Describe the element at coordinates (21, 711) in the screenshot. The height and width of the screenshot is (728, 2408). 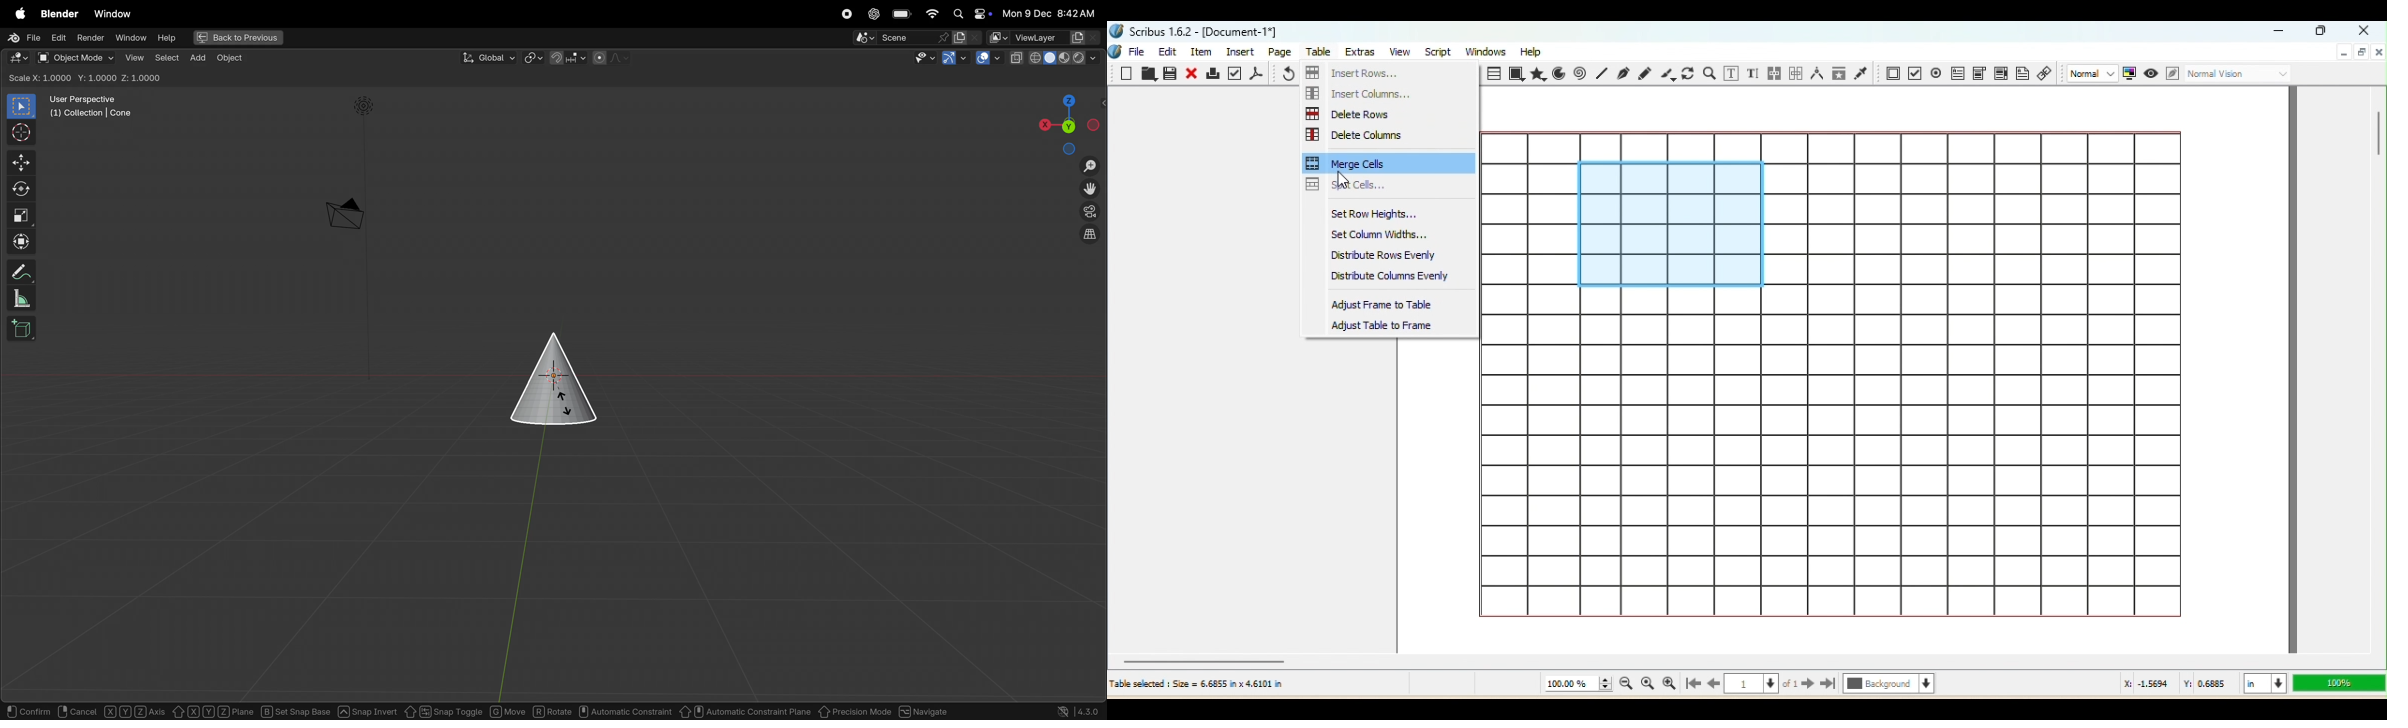
I see `select` at that location.